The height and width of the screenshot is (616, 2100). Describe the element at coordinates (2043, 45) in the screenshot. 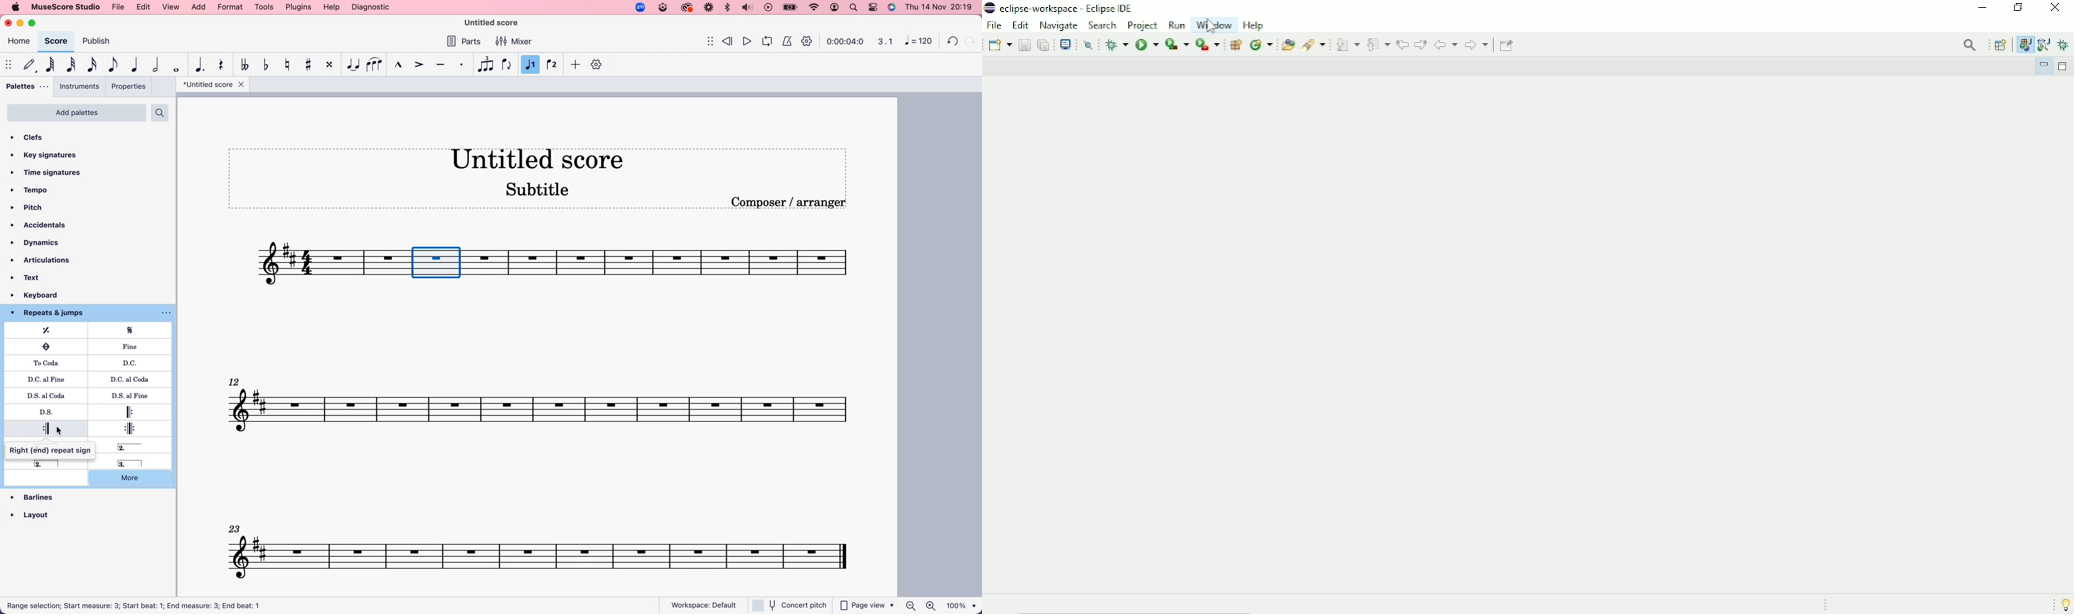

I see `Java Browsing` at that location.